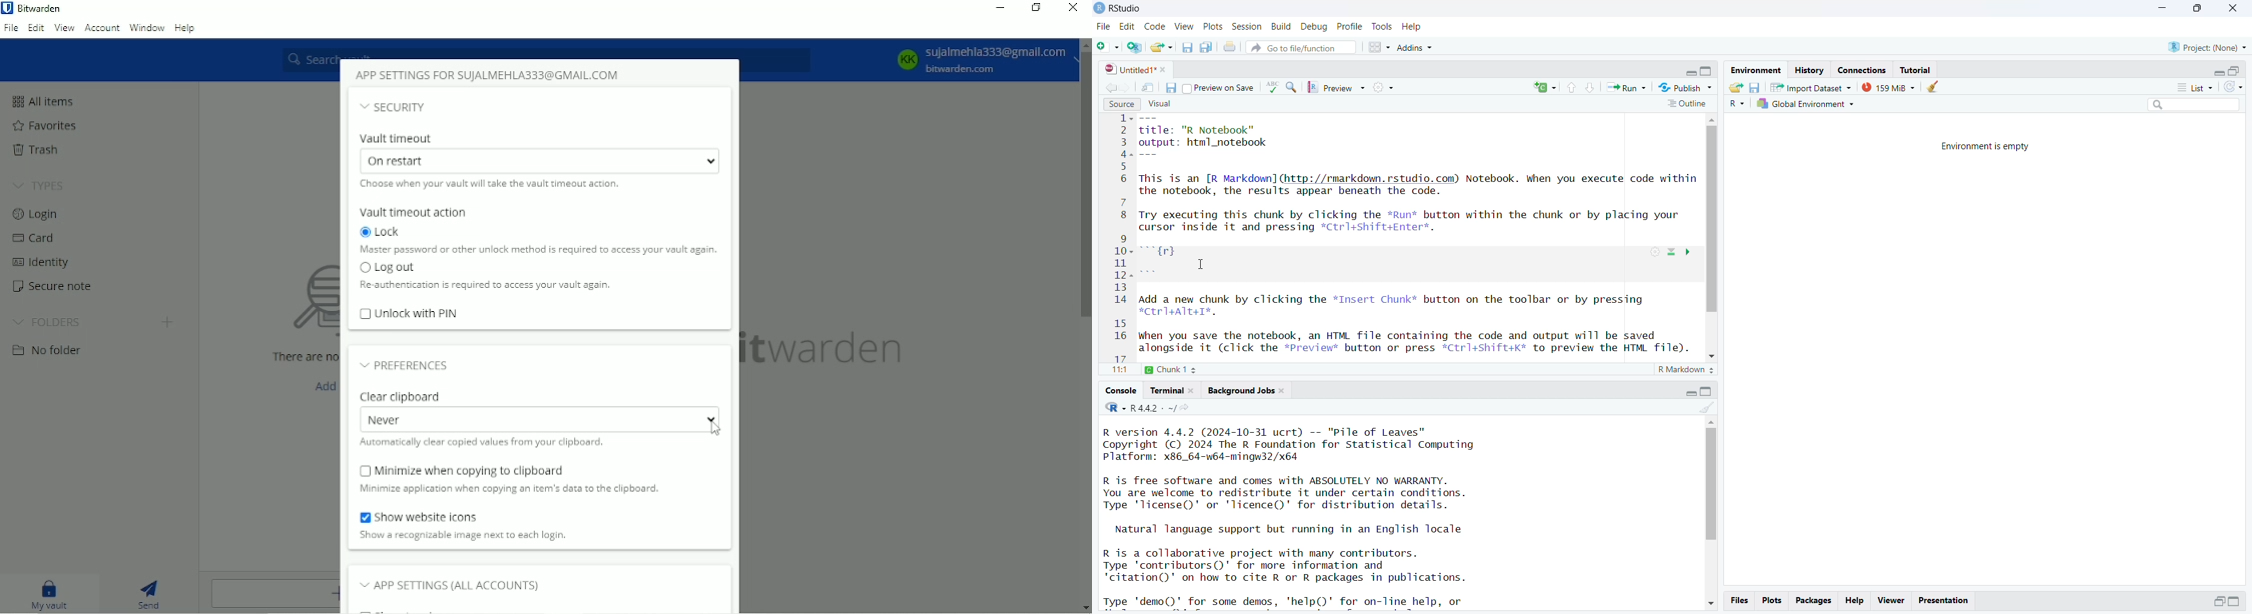  Describe the element at coordinates (1755, 87) in the screenshot. I see `save workspace` at that location.